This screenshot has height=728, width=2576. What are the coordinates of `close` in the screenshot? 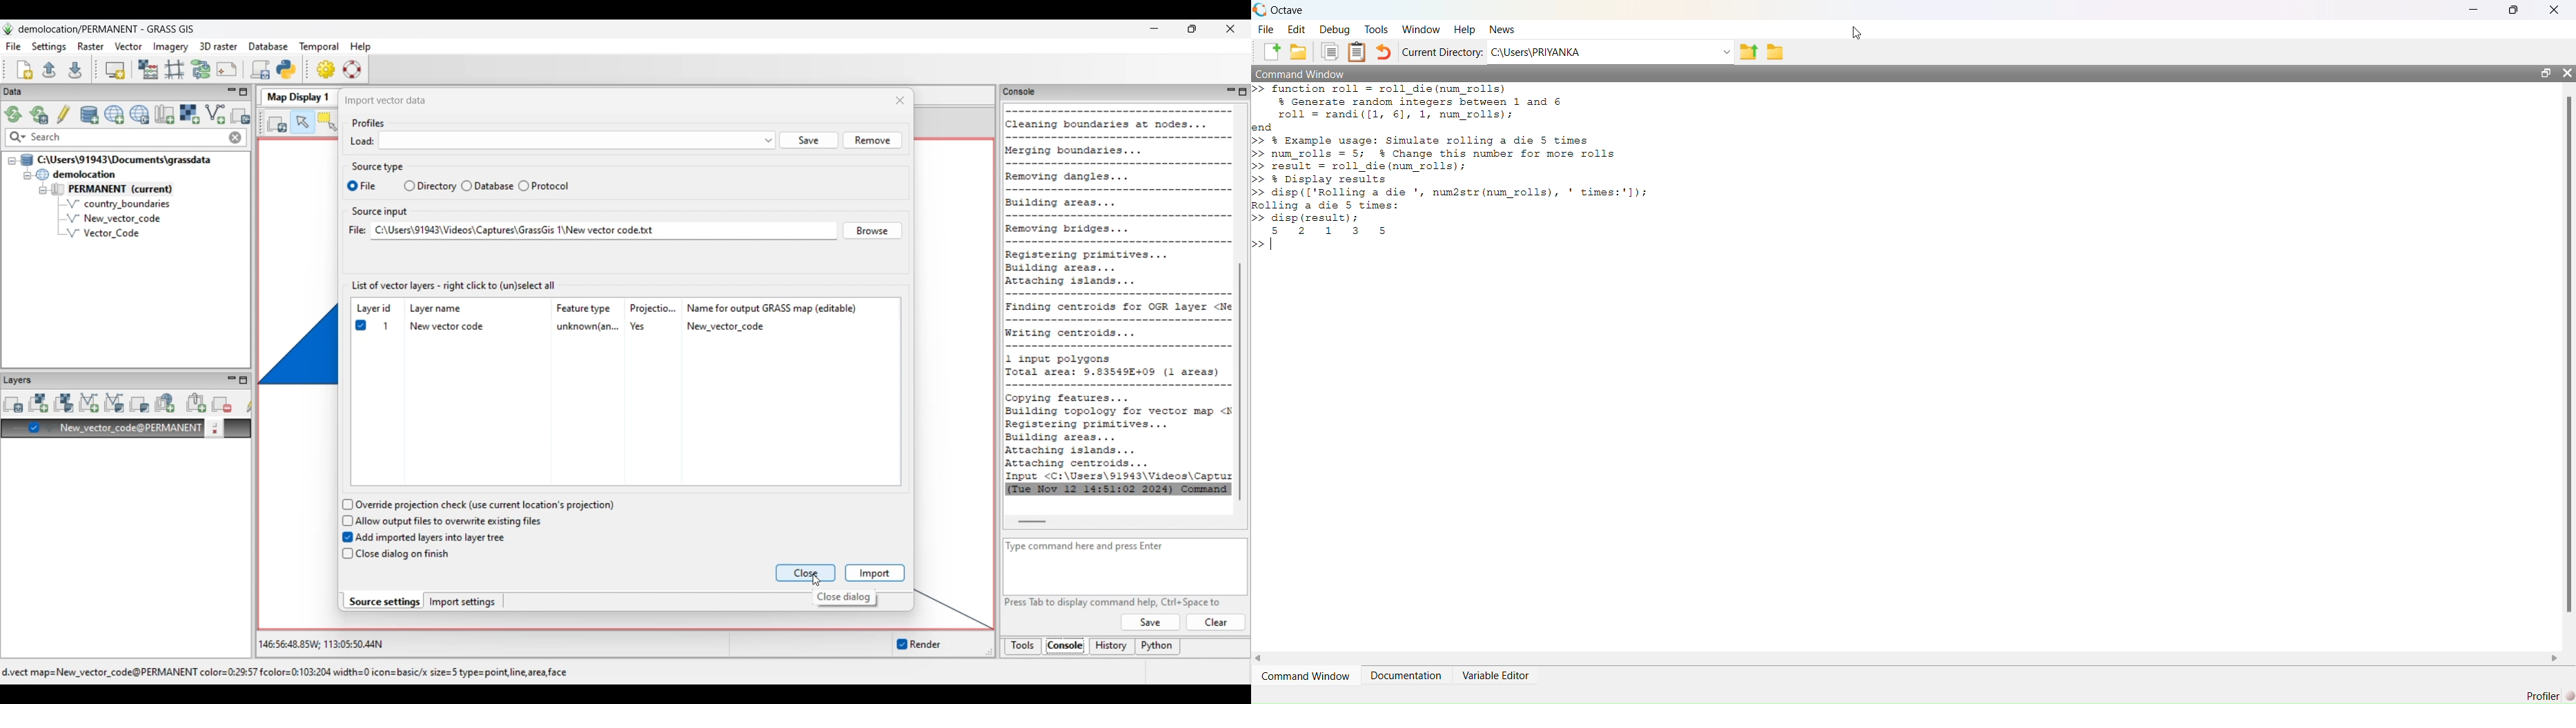 It's located at (2567, 72).